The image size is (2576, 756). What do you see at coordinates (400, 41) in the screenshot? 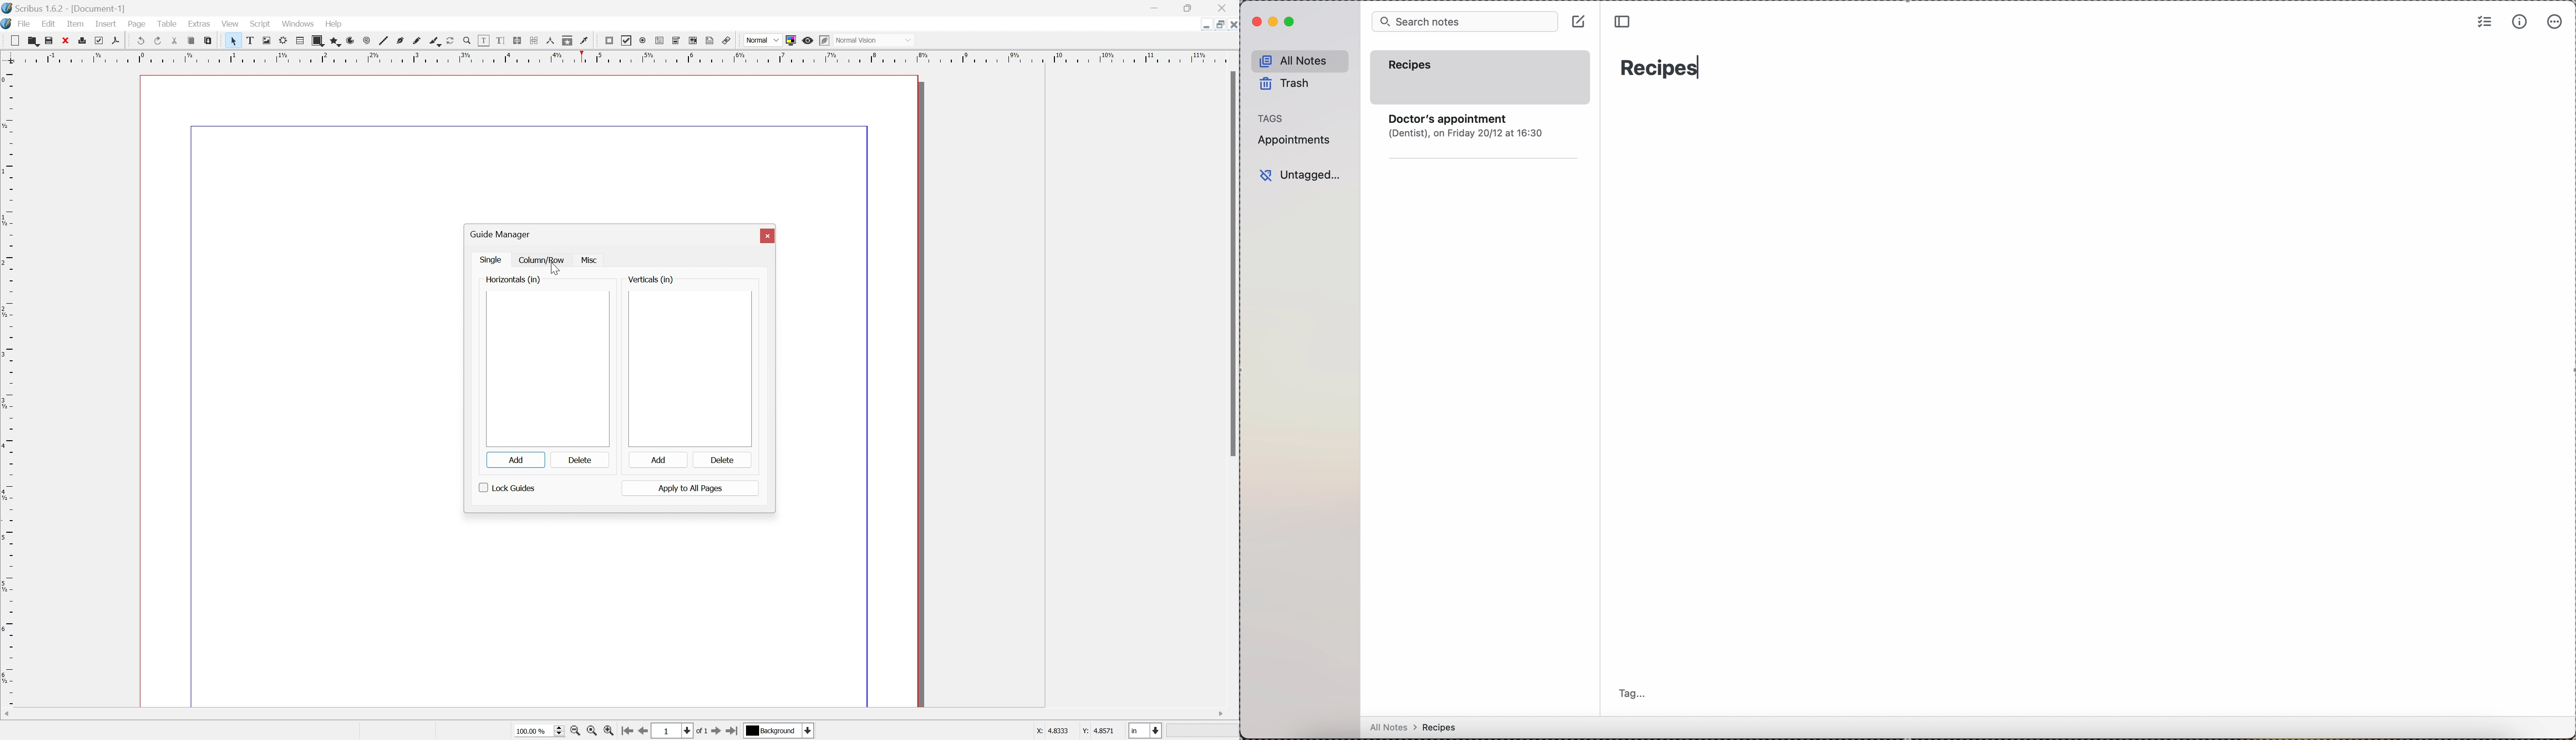
I see `bezier curve` at bounding box center [400, 41].